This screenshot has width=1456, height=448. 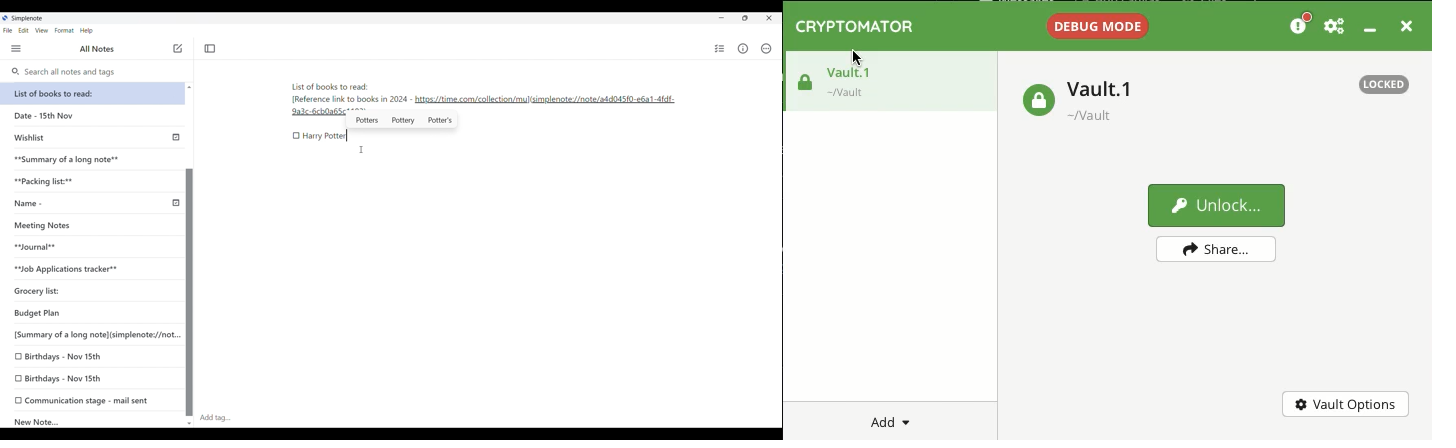 I want to click on Harry Potter, so click(x=325, y=136).